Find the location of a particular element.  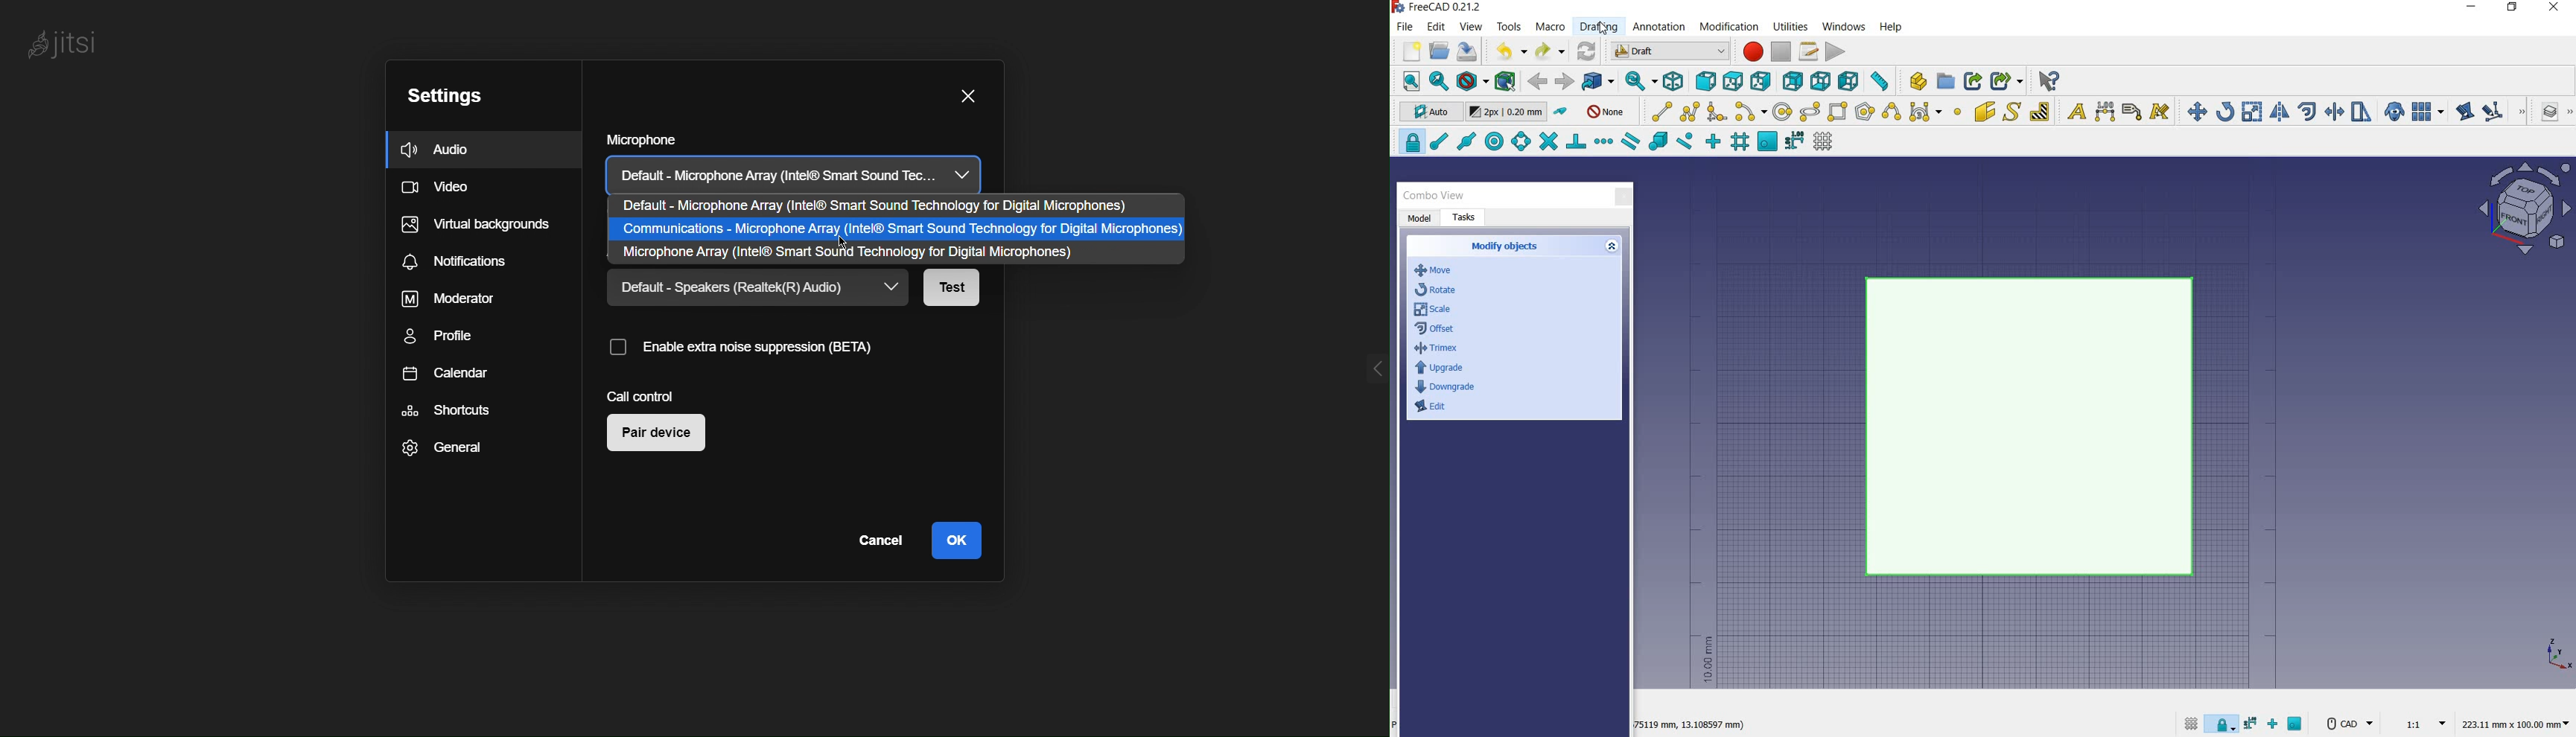

windows is located at coordinates (1845, 26).